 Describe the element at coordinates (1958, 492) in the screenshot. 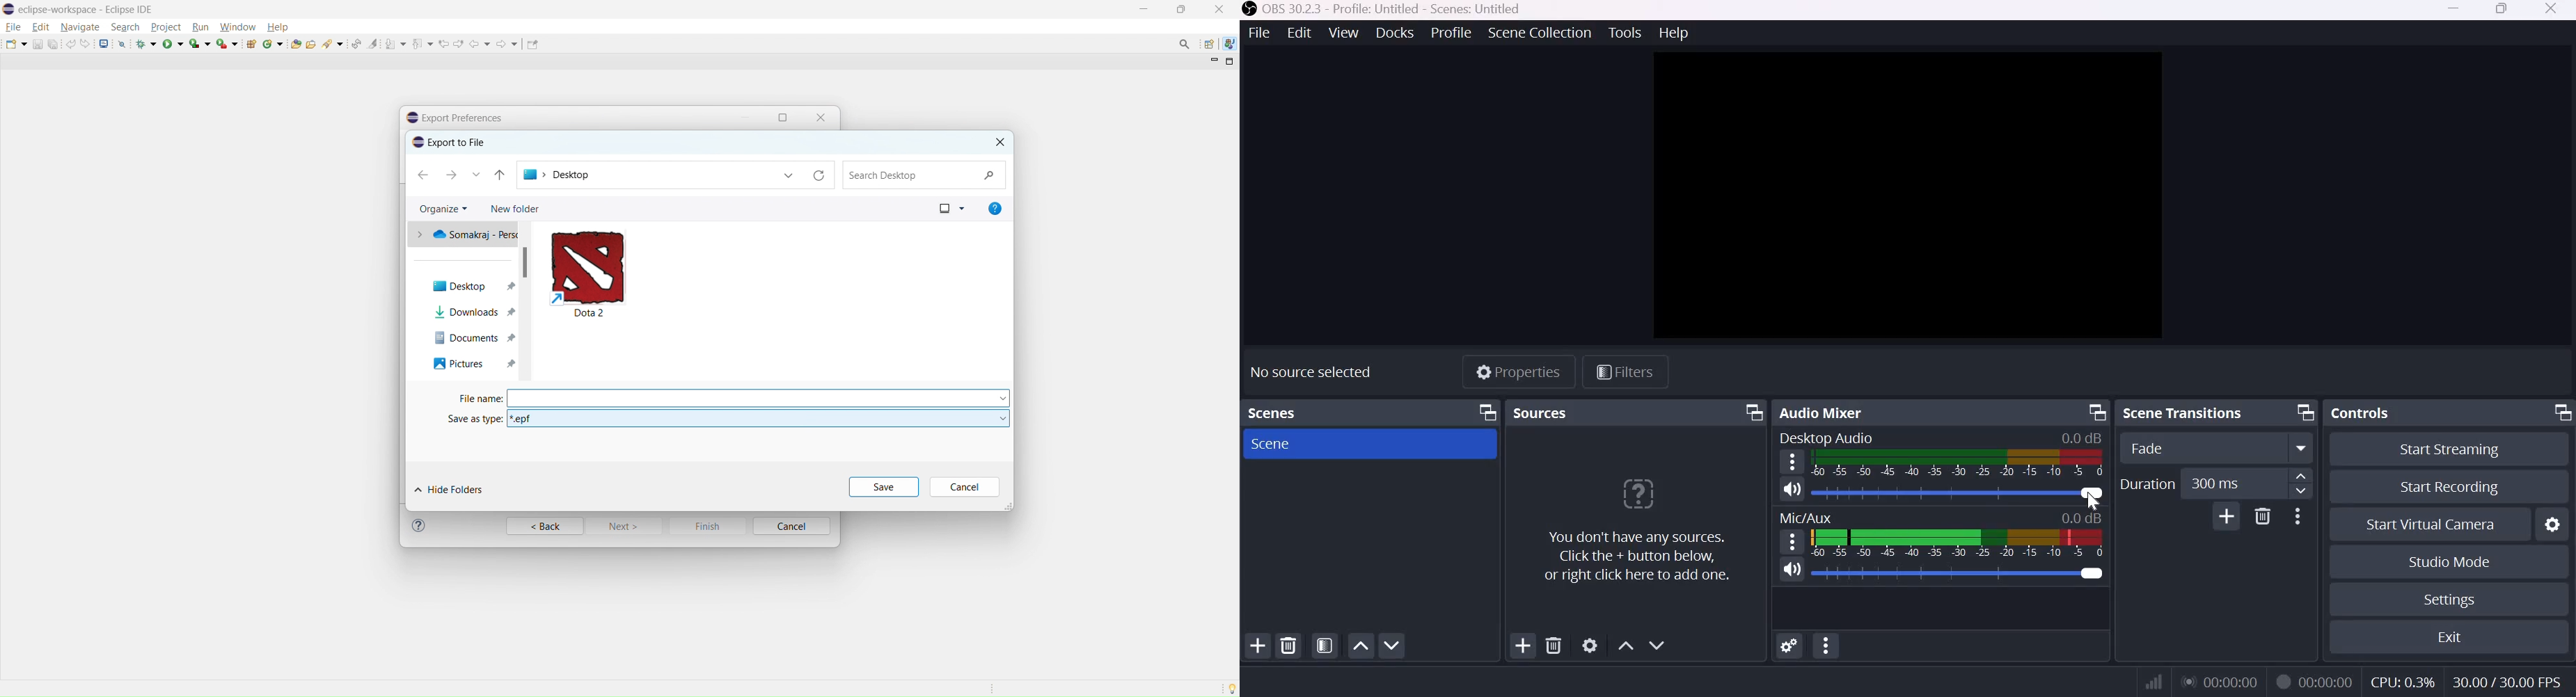

I see `Audio slider` at that location.